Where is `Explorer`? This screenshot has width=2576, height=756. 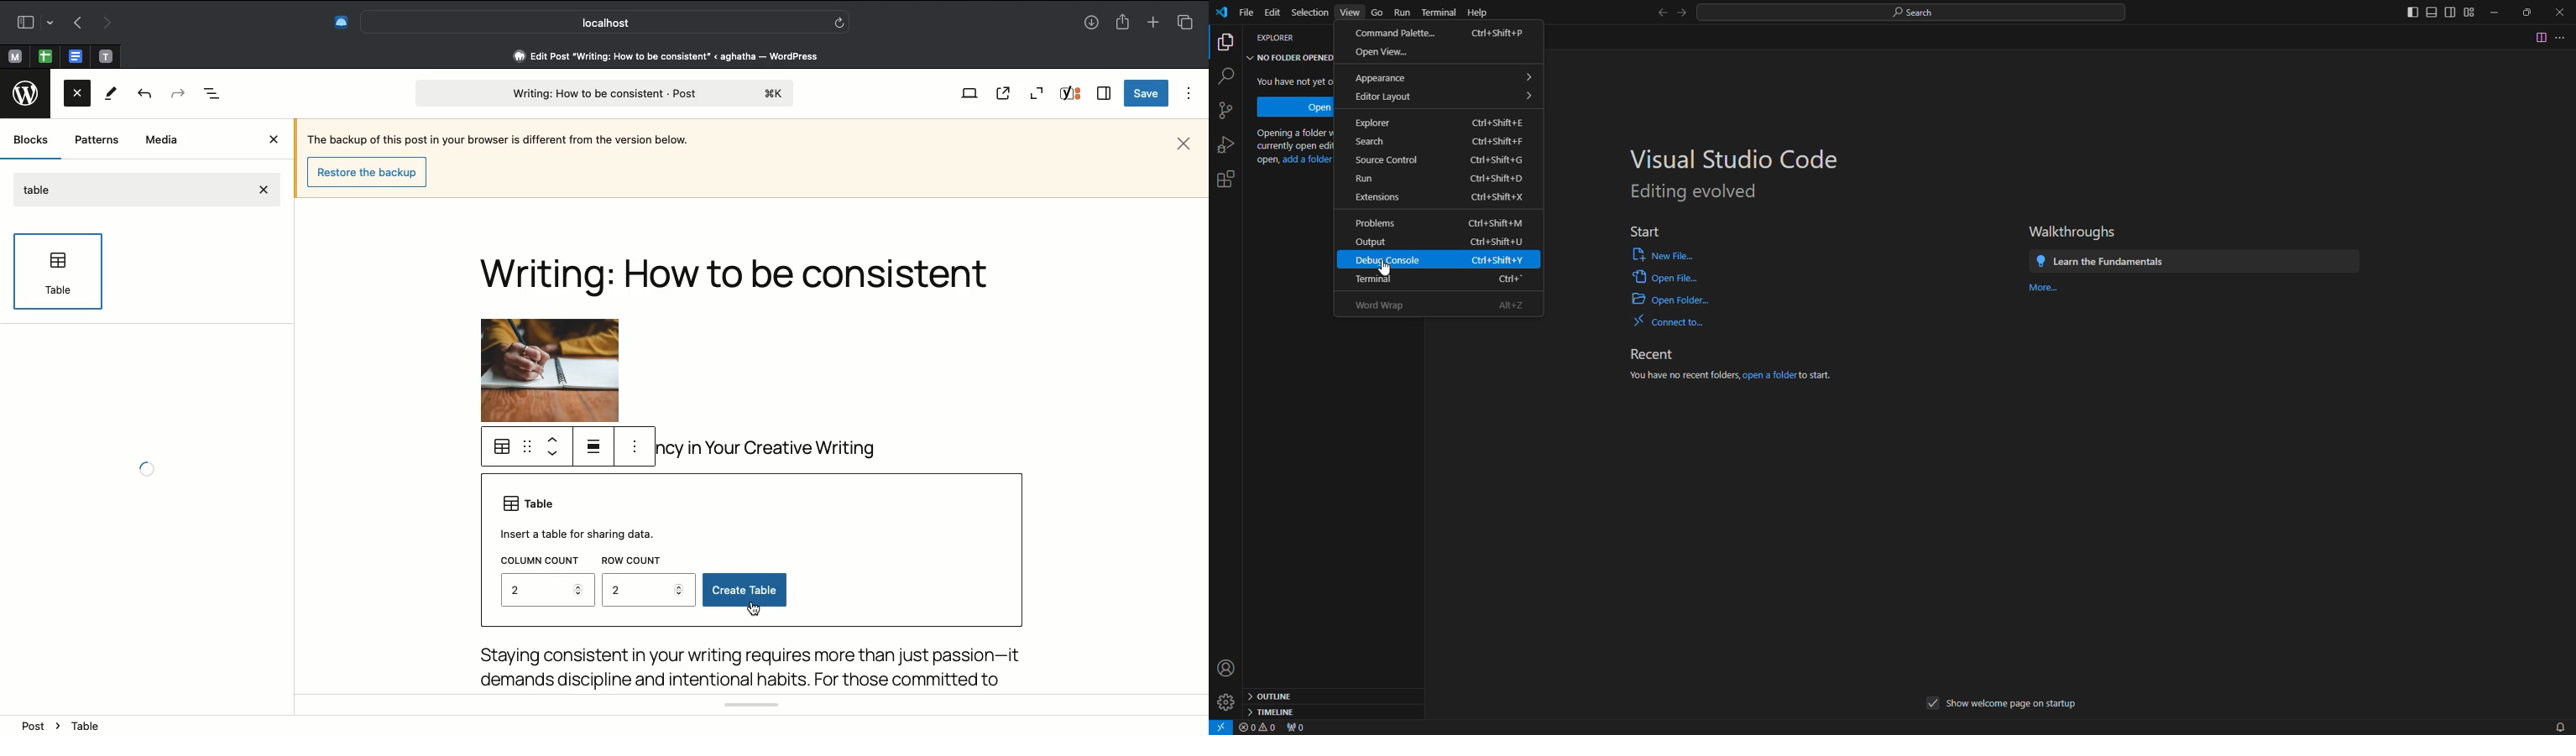 Explorer is located at coordinates (1438, 118).